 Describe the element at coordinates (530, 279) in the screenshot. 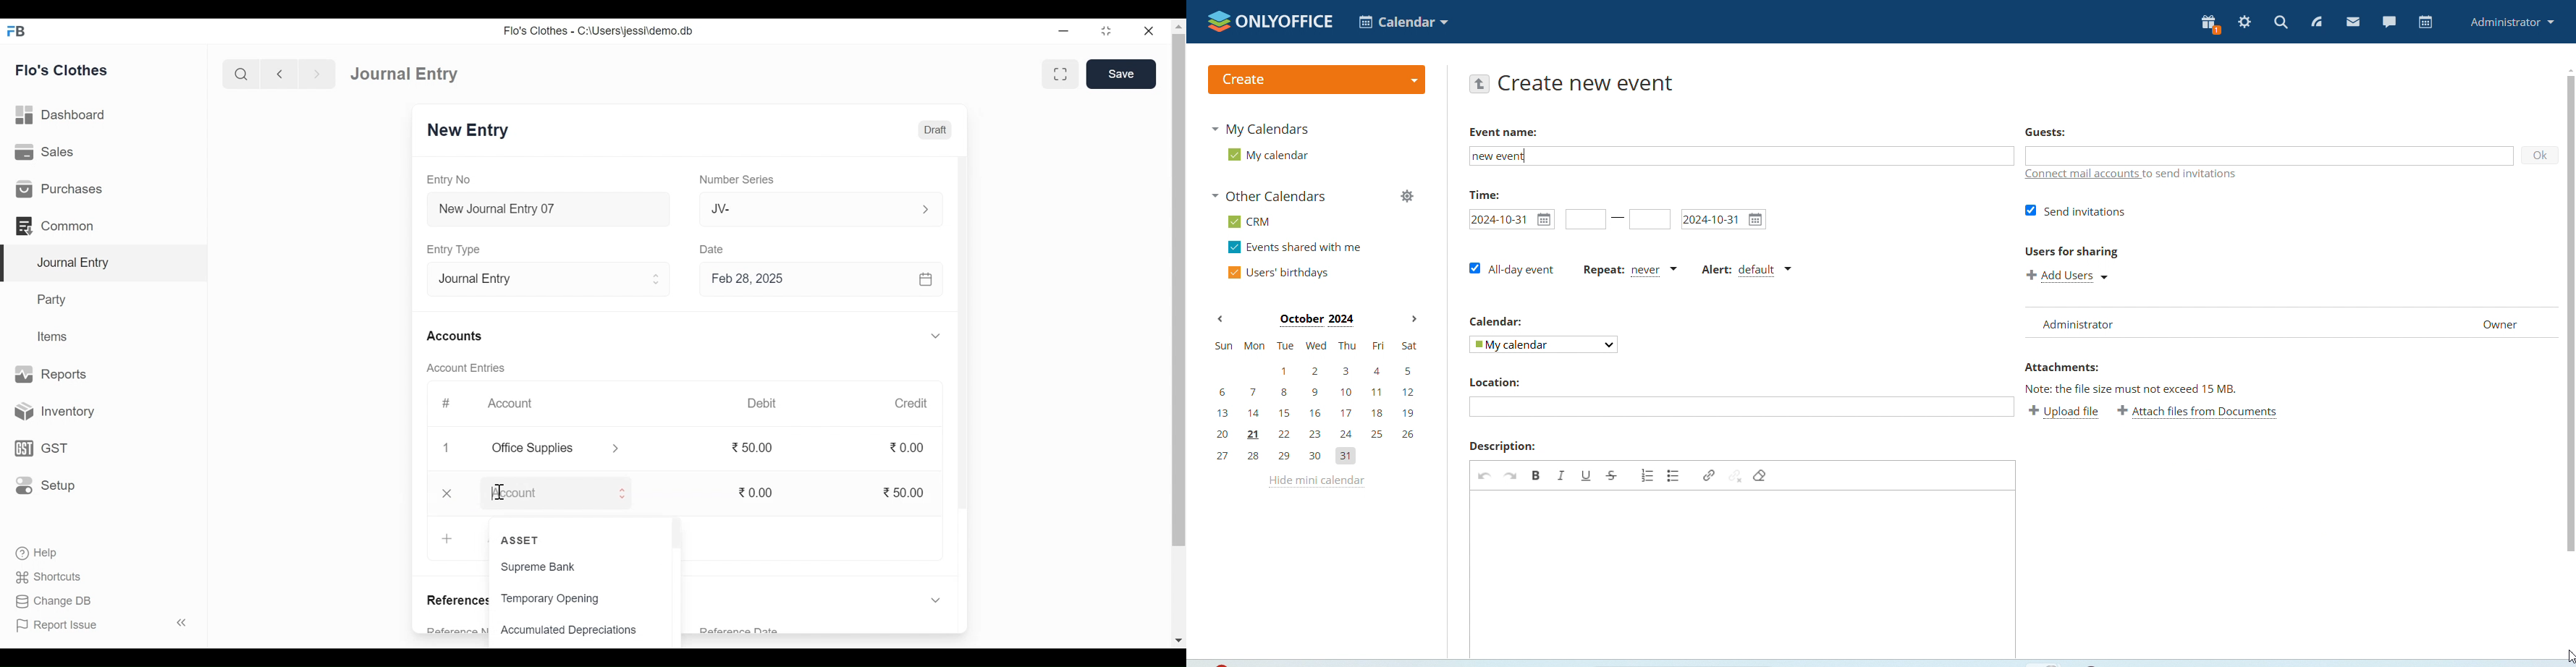

I see `Entry Type` at that location.